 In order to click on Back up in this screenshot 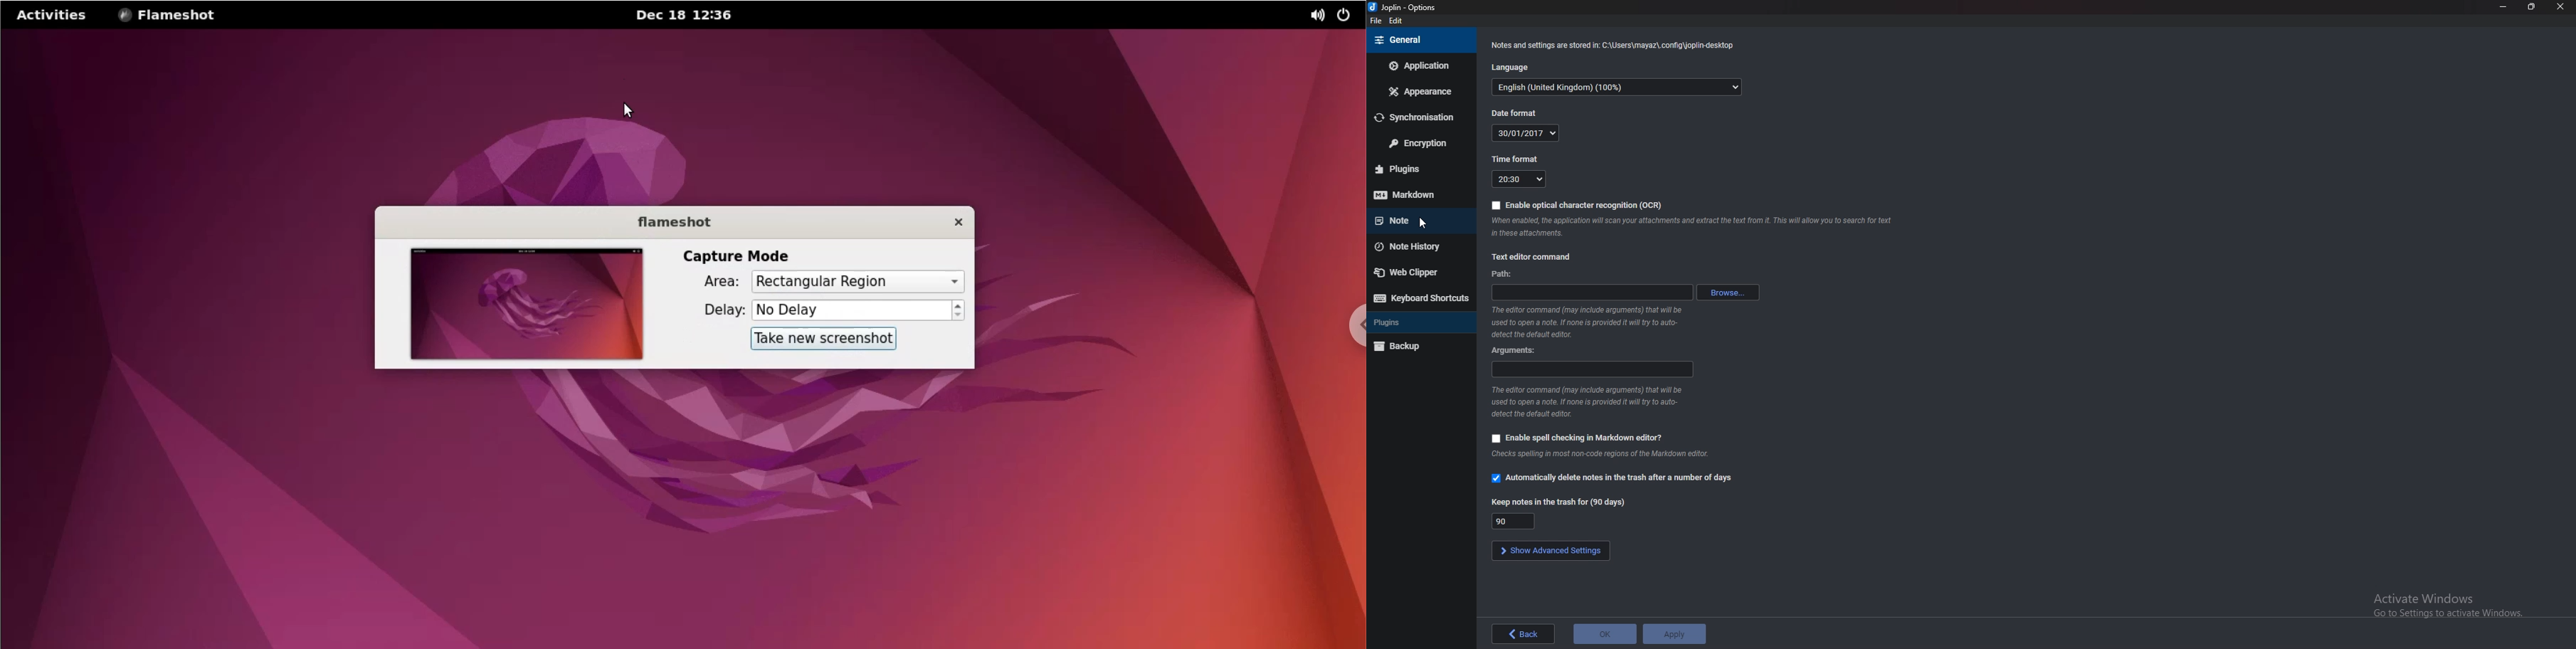, I will do `click(1413, 345)`.